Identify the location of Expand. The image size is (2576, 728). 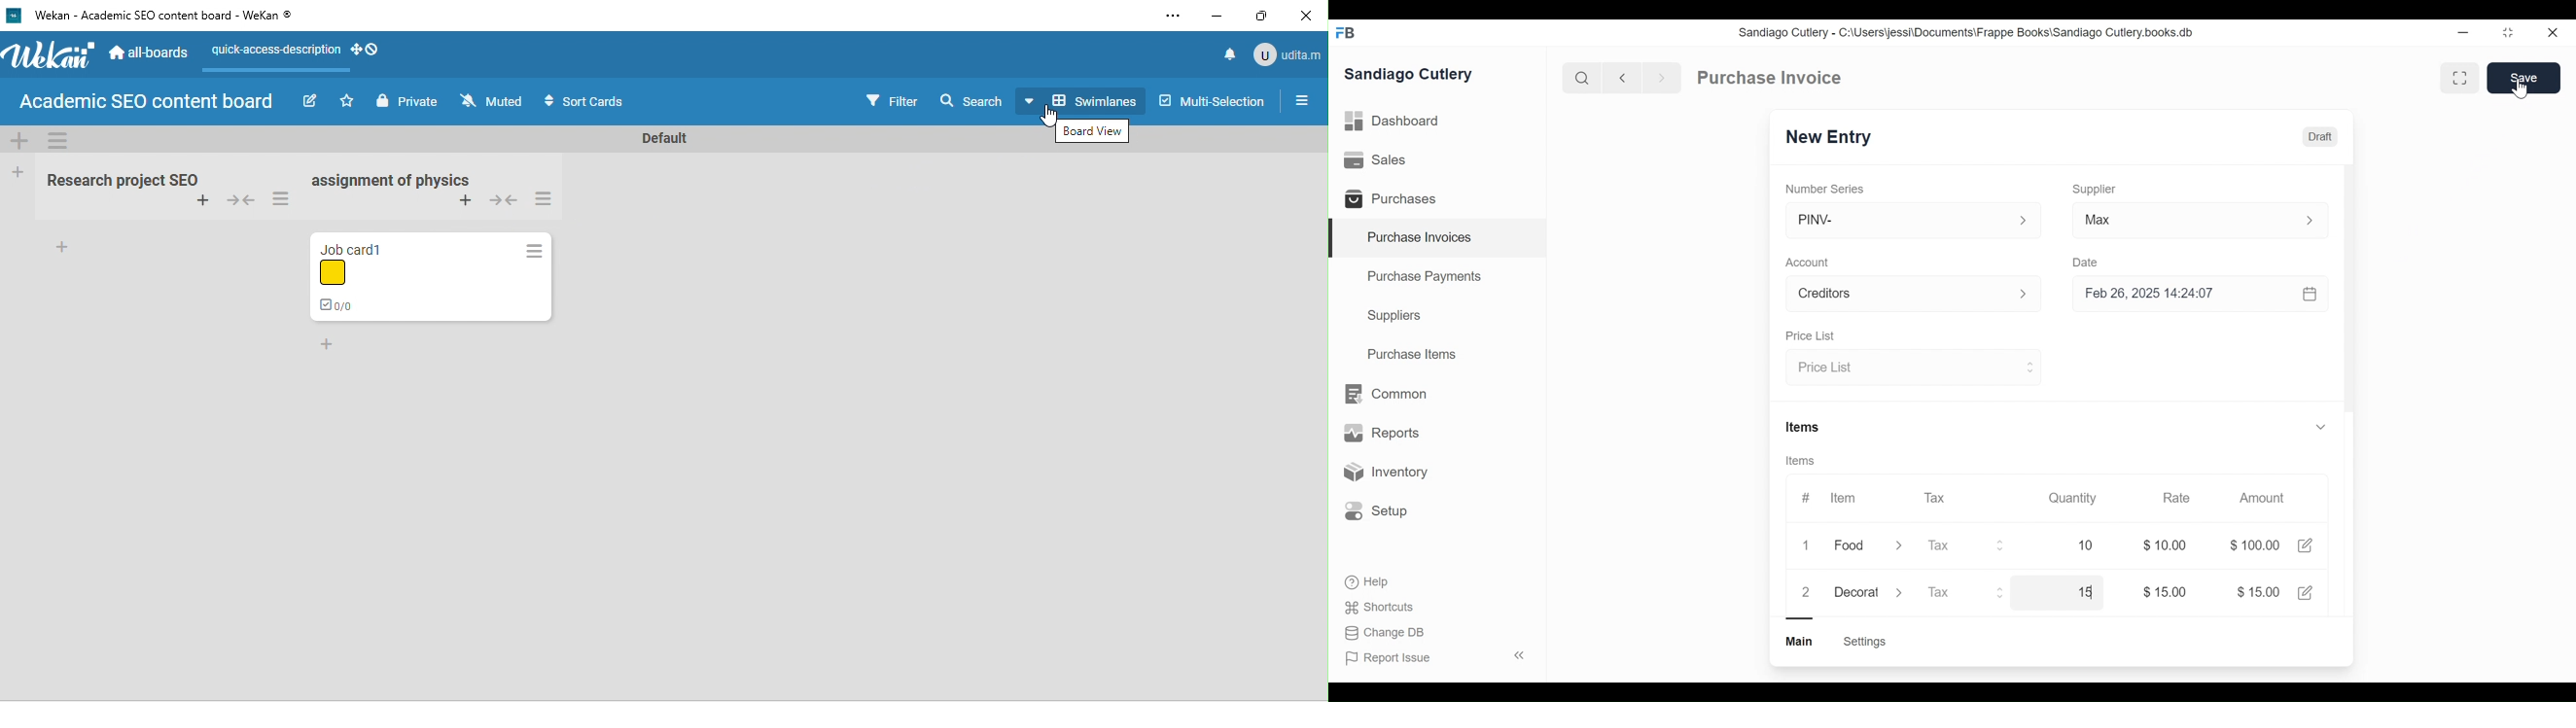
(2003, 592).